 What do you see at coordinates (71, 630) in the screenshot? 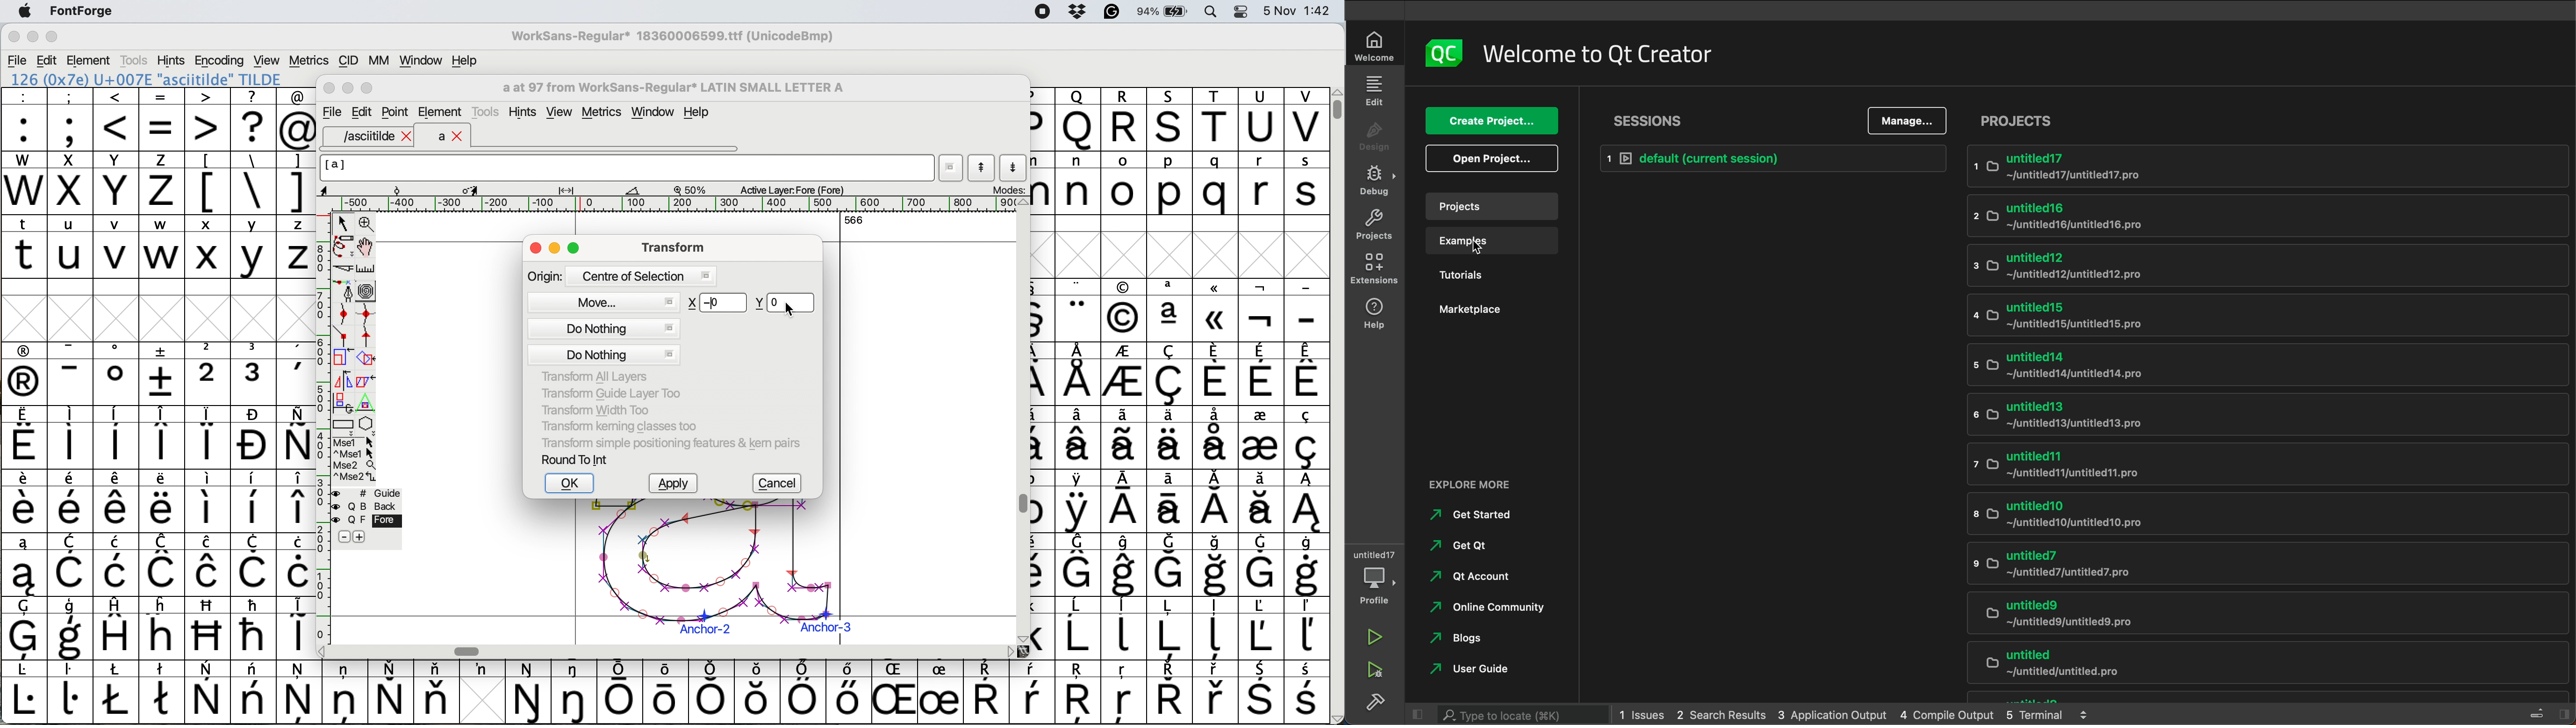
I see `symbol` at bounding box center [71, 630].